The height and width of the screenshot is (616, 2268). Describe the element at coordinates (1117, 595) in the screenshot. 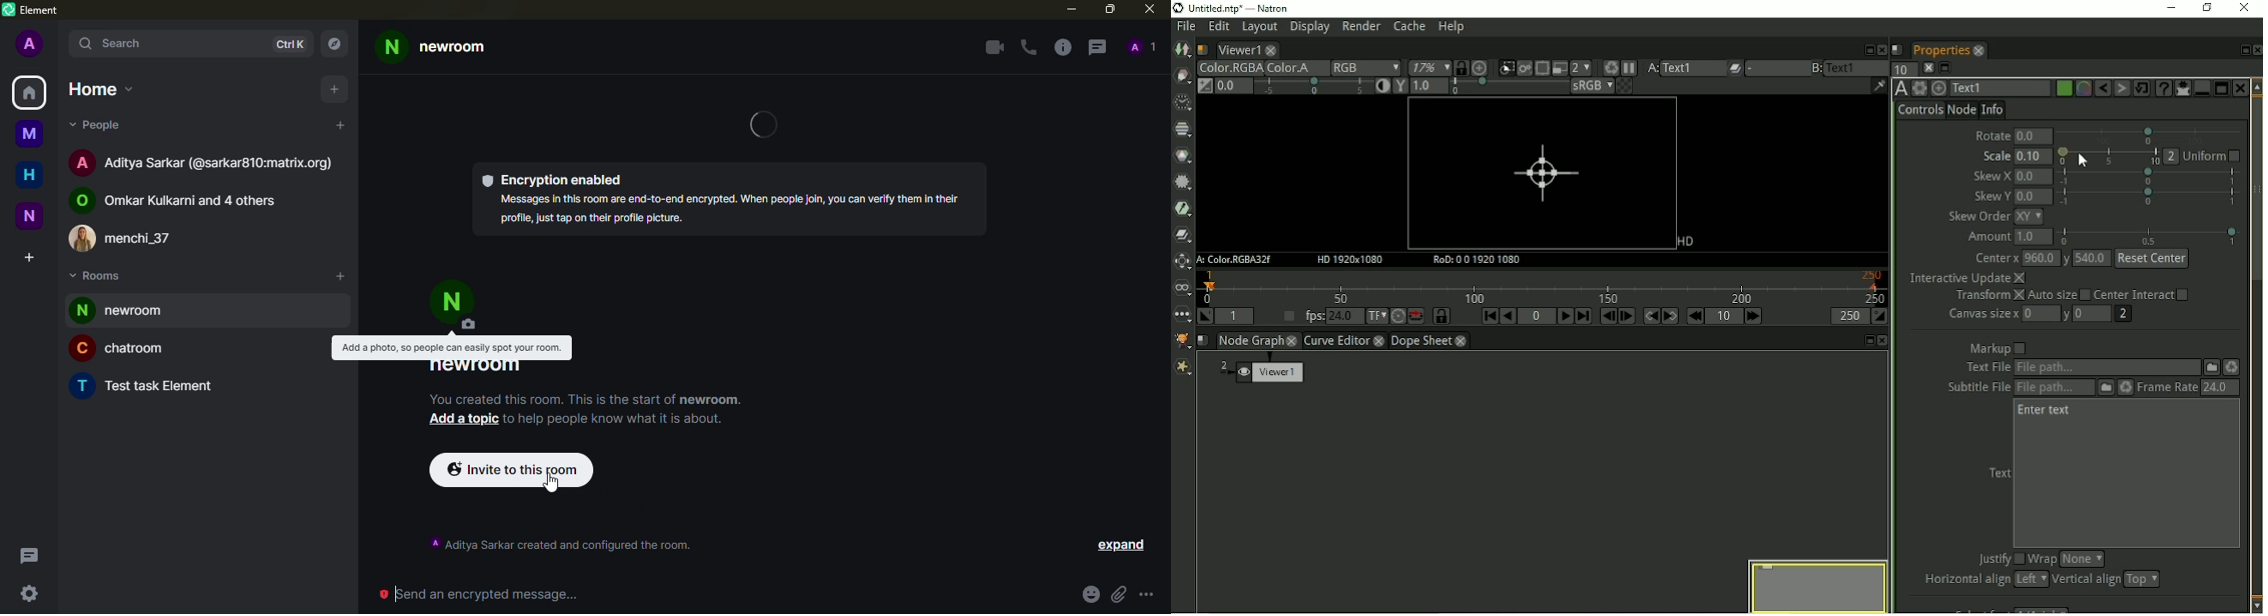

I see `attach` at that location.